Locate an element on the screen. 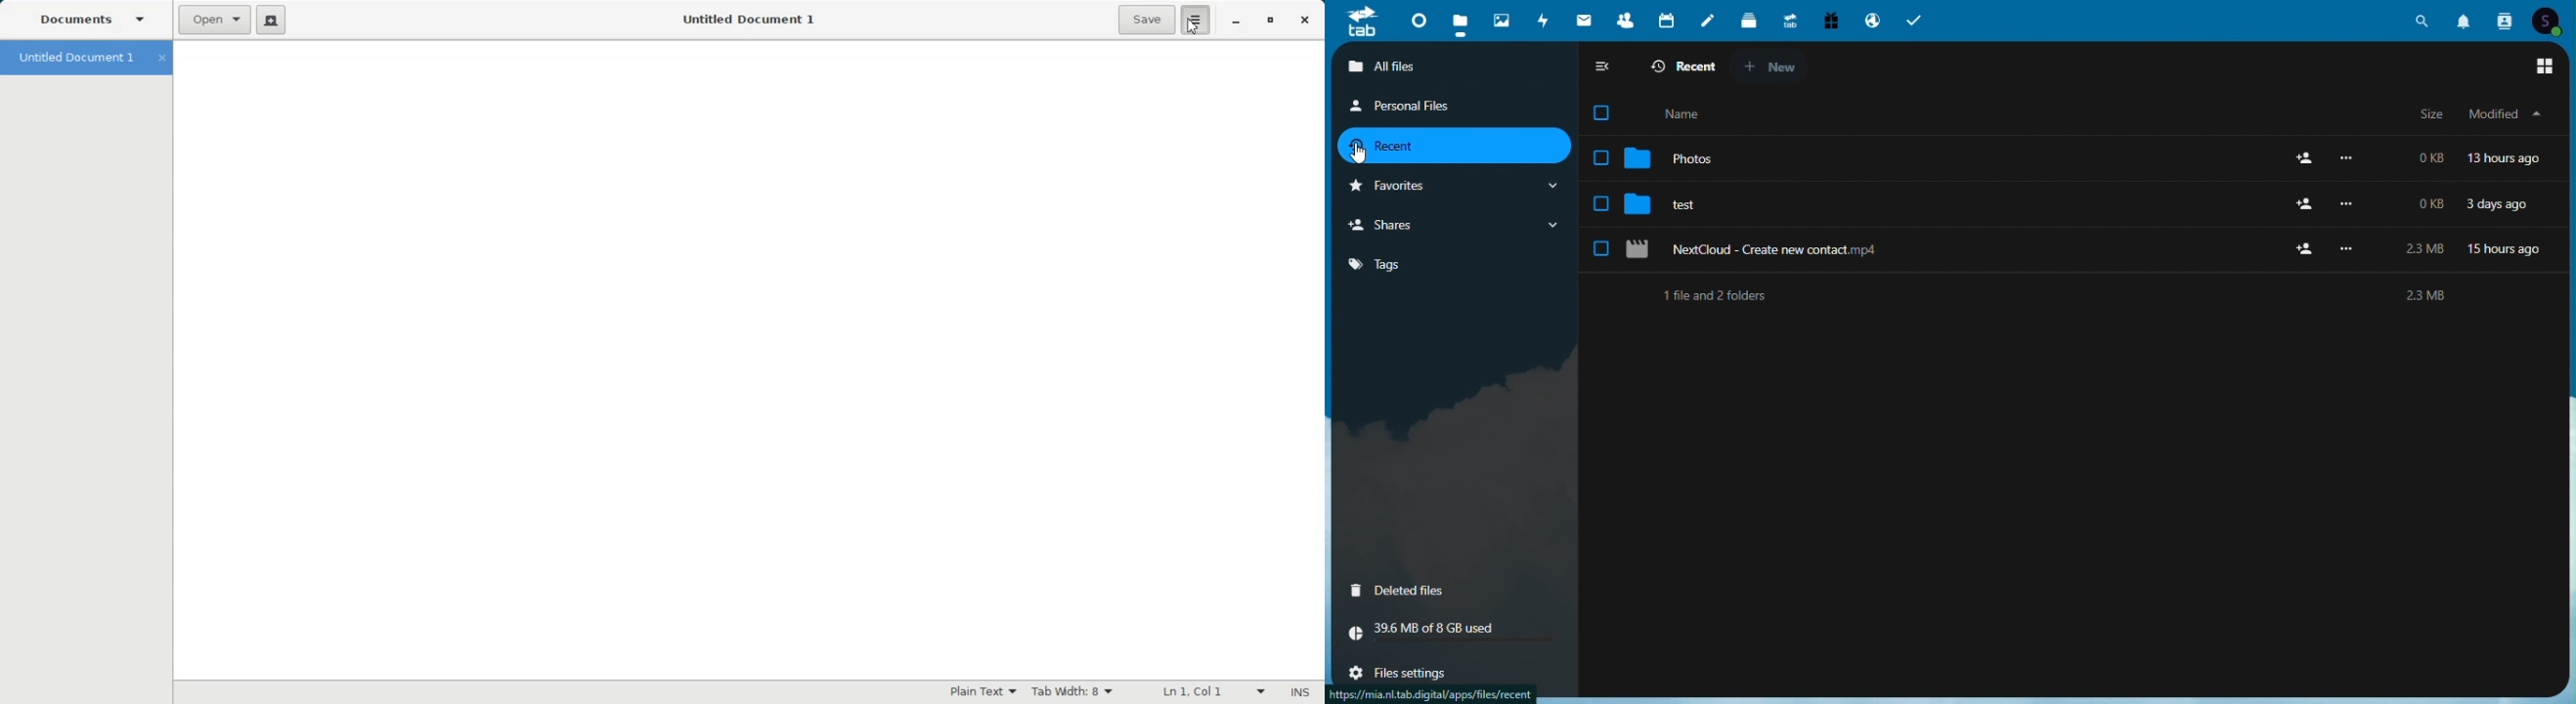  0kb is located at coordinates (2432, 203).